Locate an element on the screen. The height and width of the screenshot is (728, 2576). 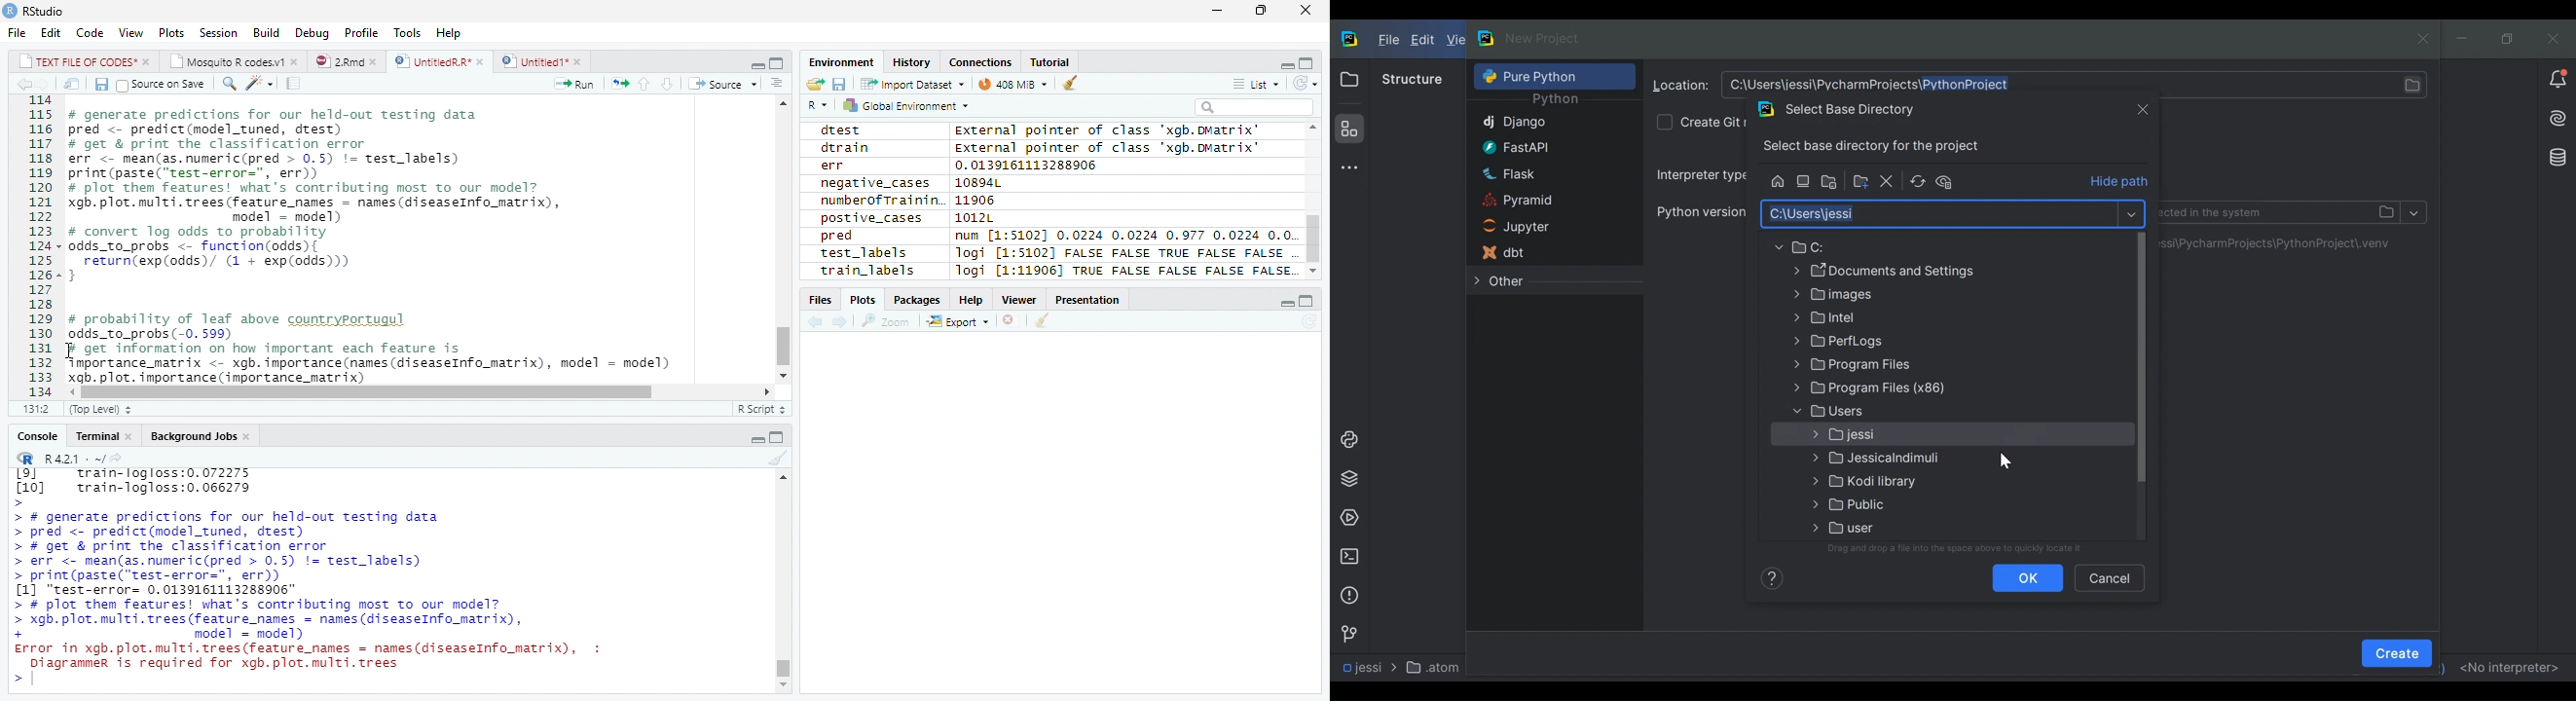
Maximize is located at coordinates (1306, 299).